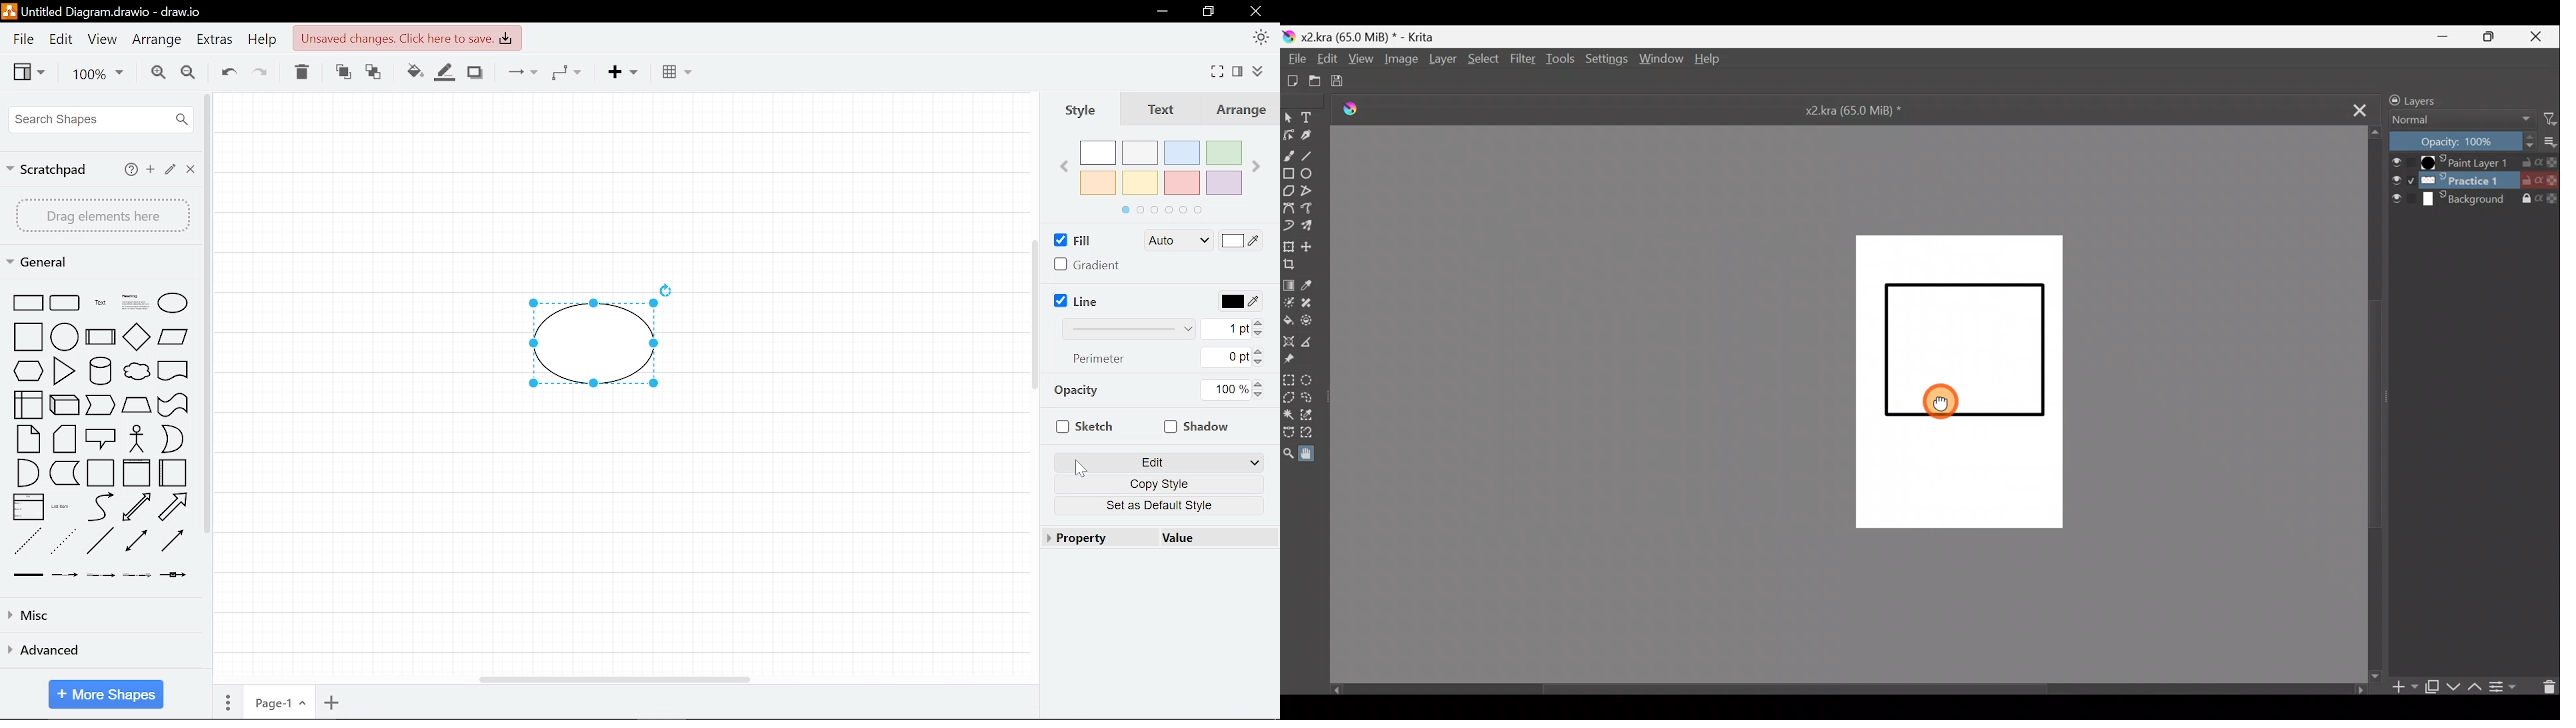 This screenshot has width=2576, height=728. What do you see at coordinates (190, 73) in the screenshot?
I see `Zoom out` at bounding box center [190, 73].